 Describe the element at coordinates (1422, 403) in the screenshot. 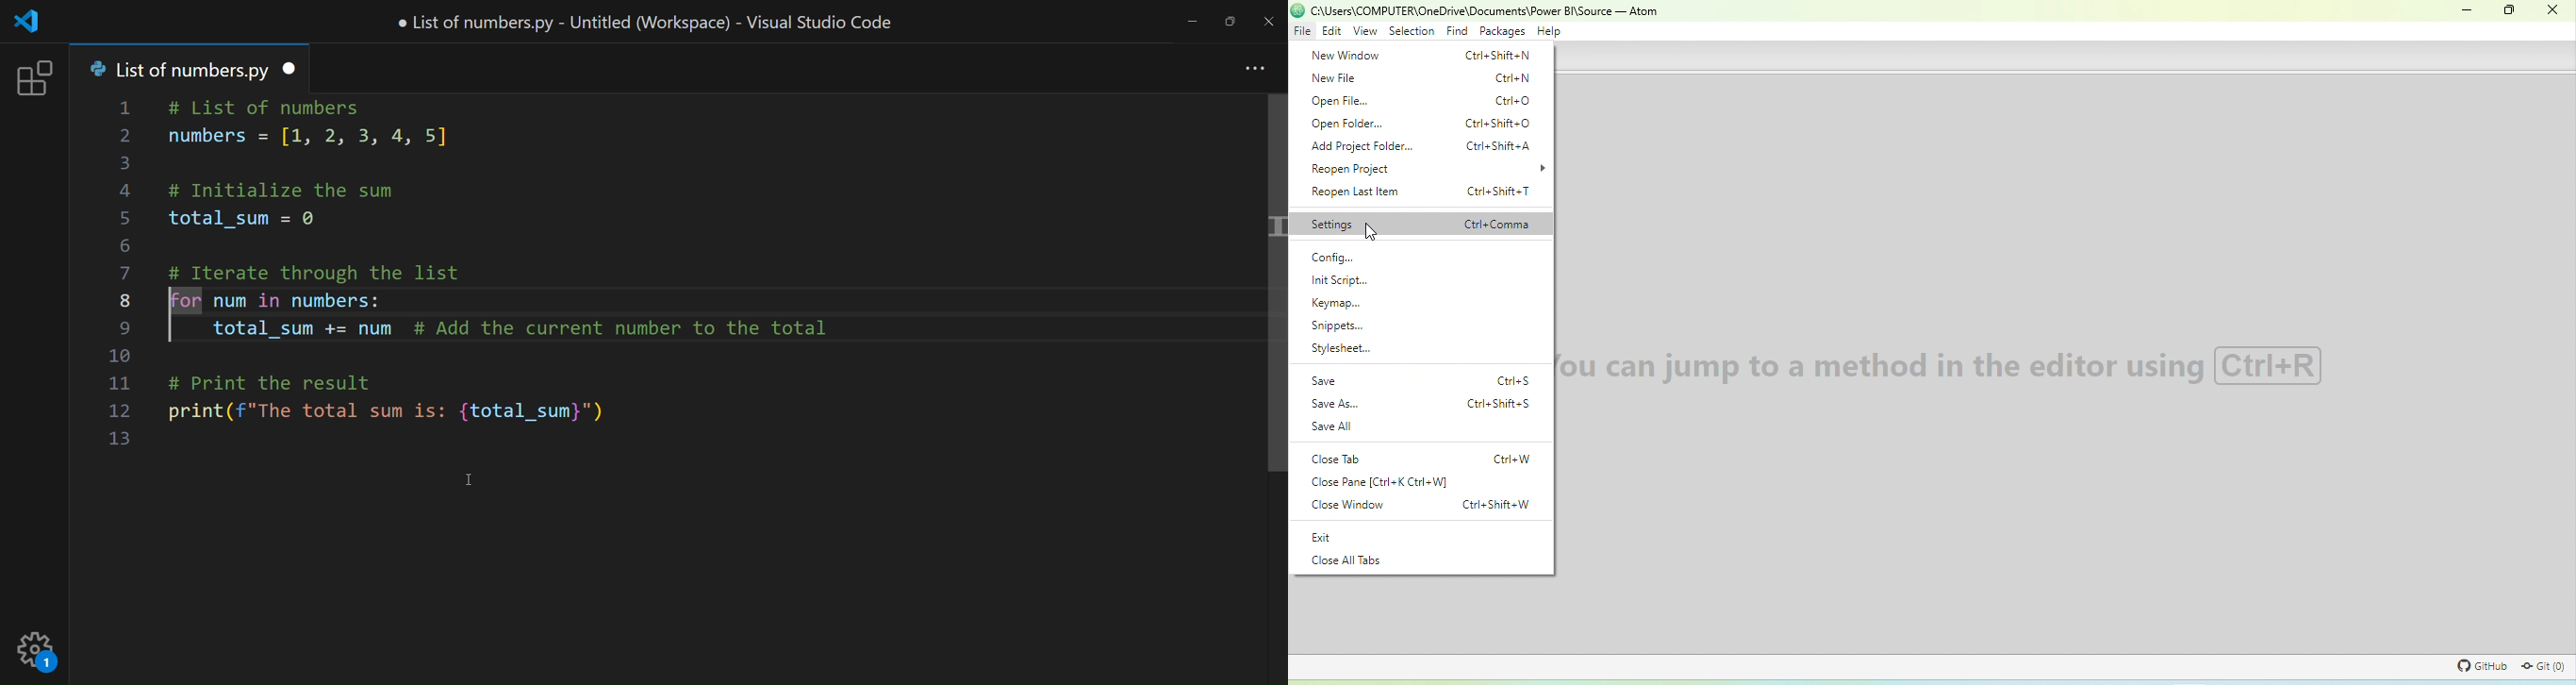

I see `save as` at that location.